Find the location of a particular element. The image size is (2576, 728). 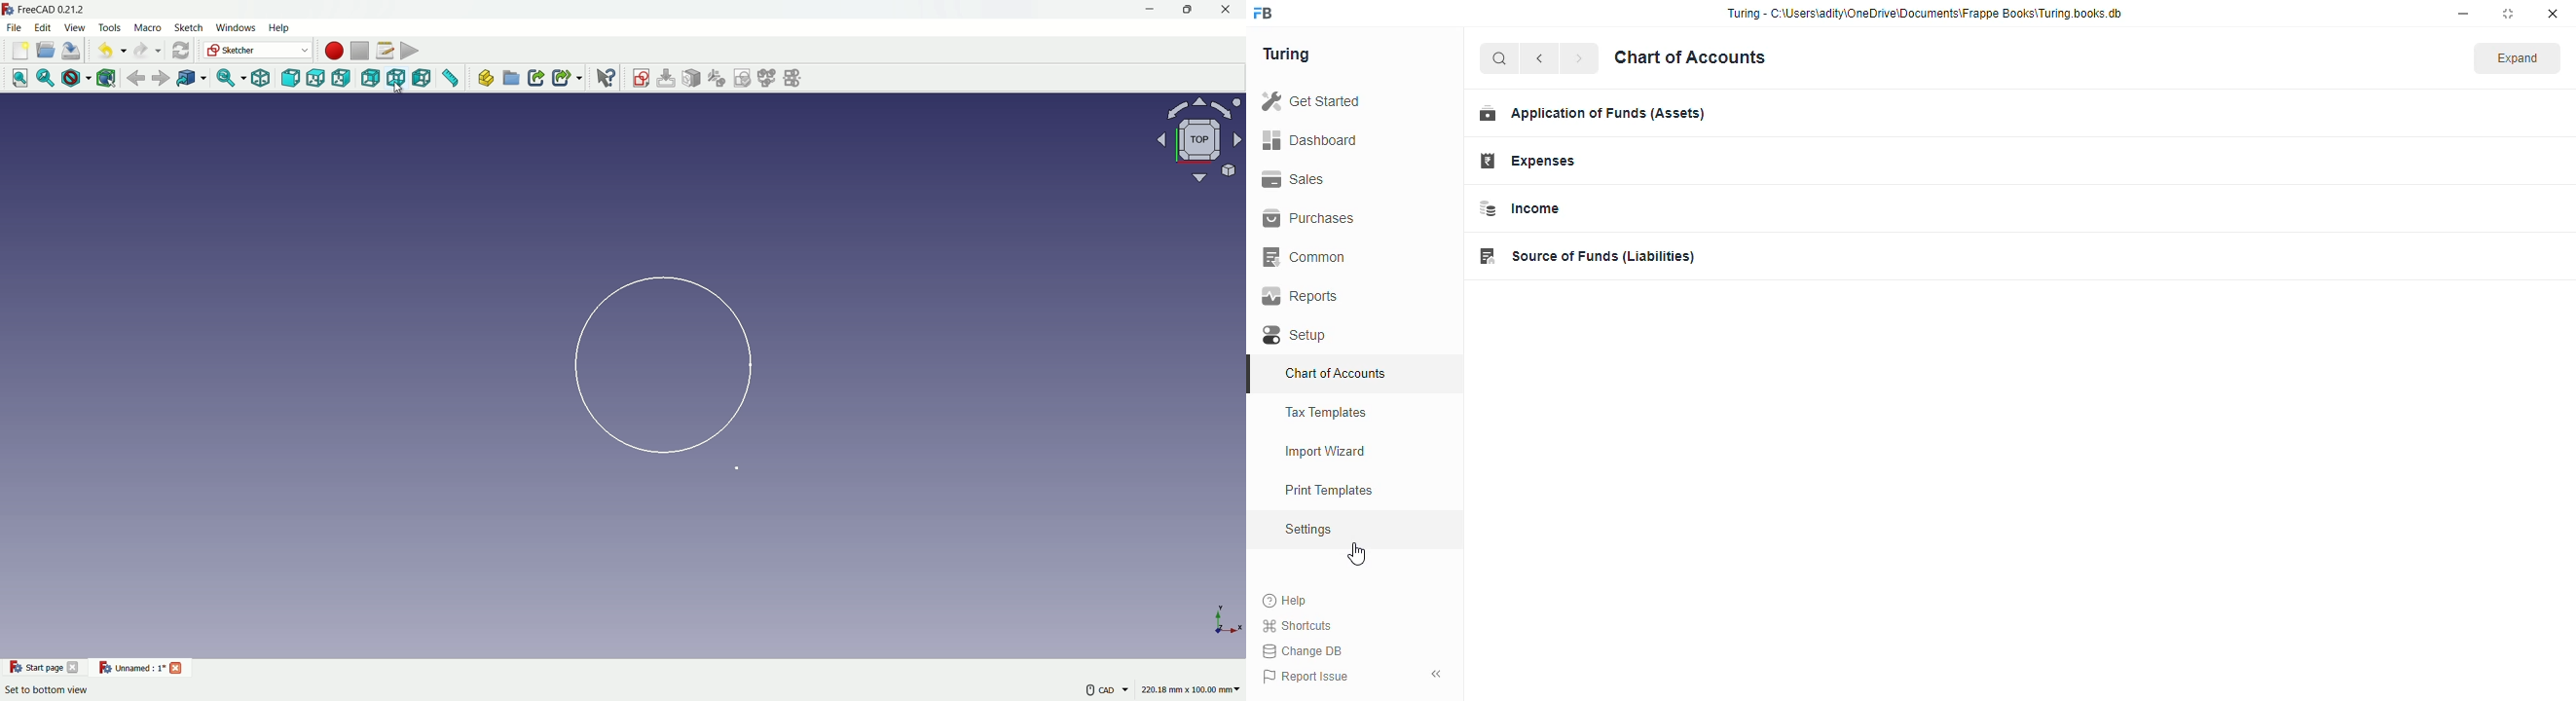

right view is located at coordinates (341, 79).